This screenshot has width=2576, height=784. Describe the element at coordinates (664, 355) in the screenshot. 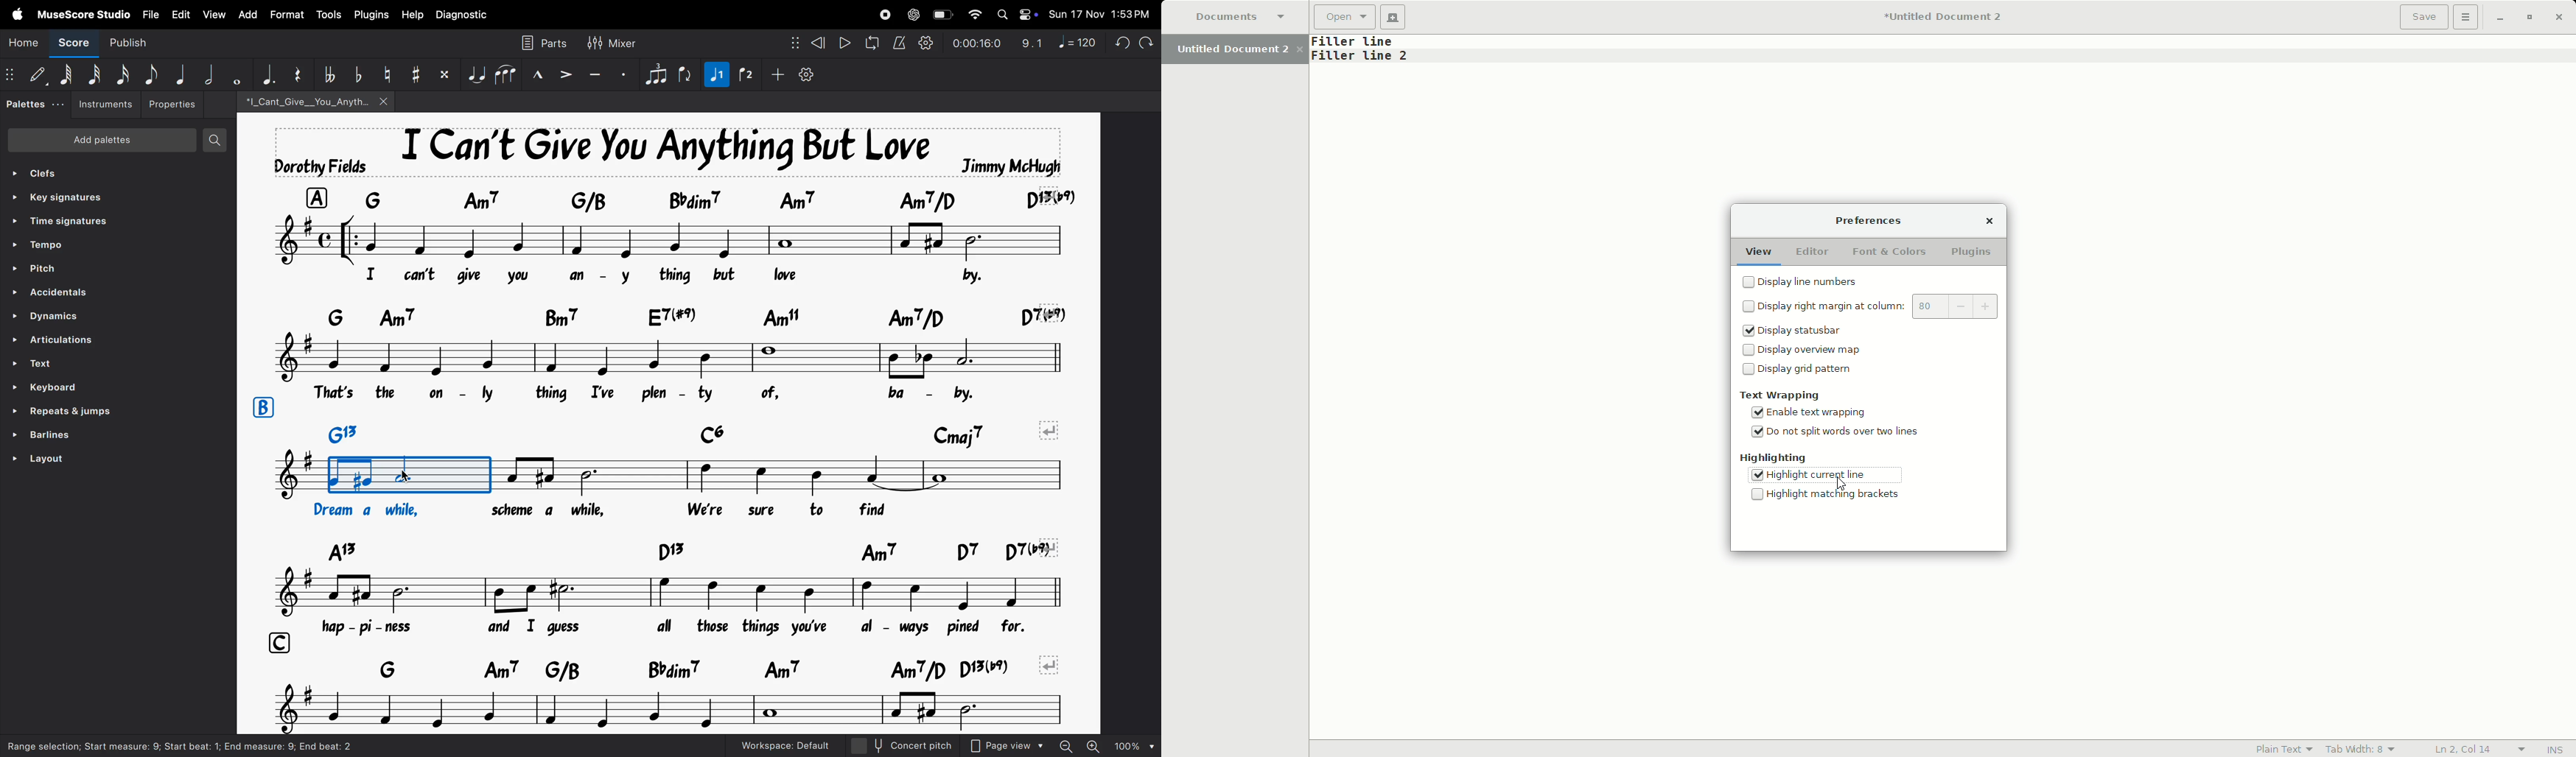

I see `notes` at that location.